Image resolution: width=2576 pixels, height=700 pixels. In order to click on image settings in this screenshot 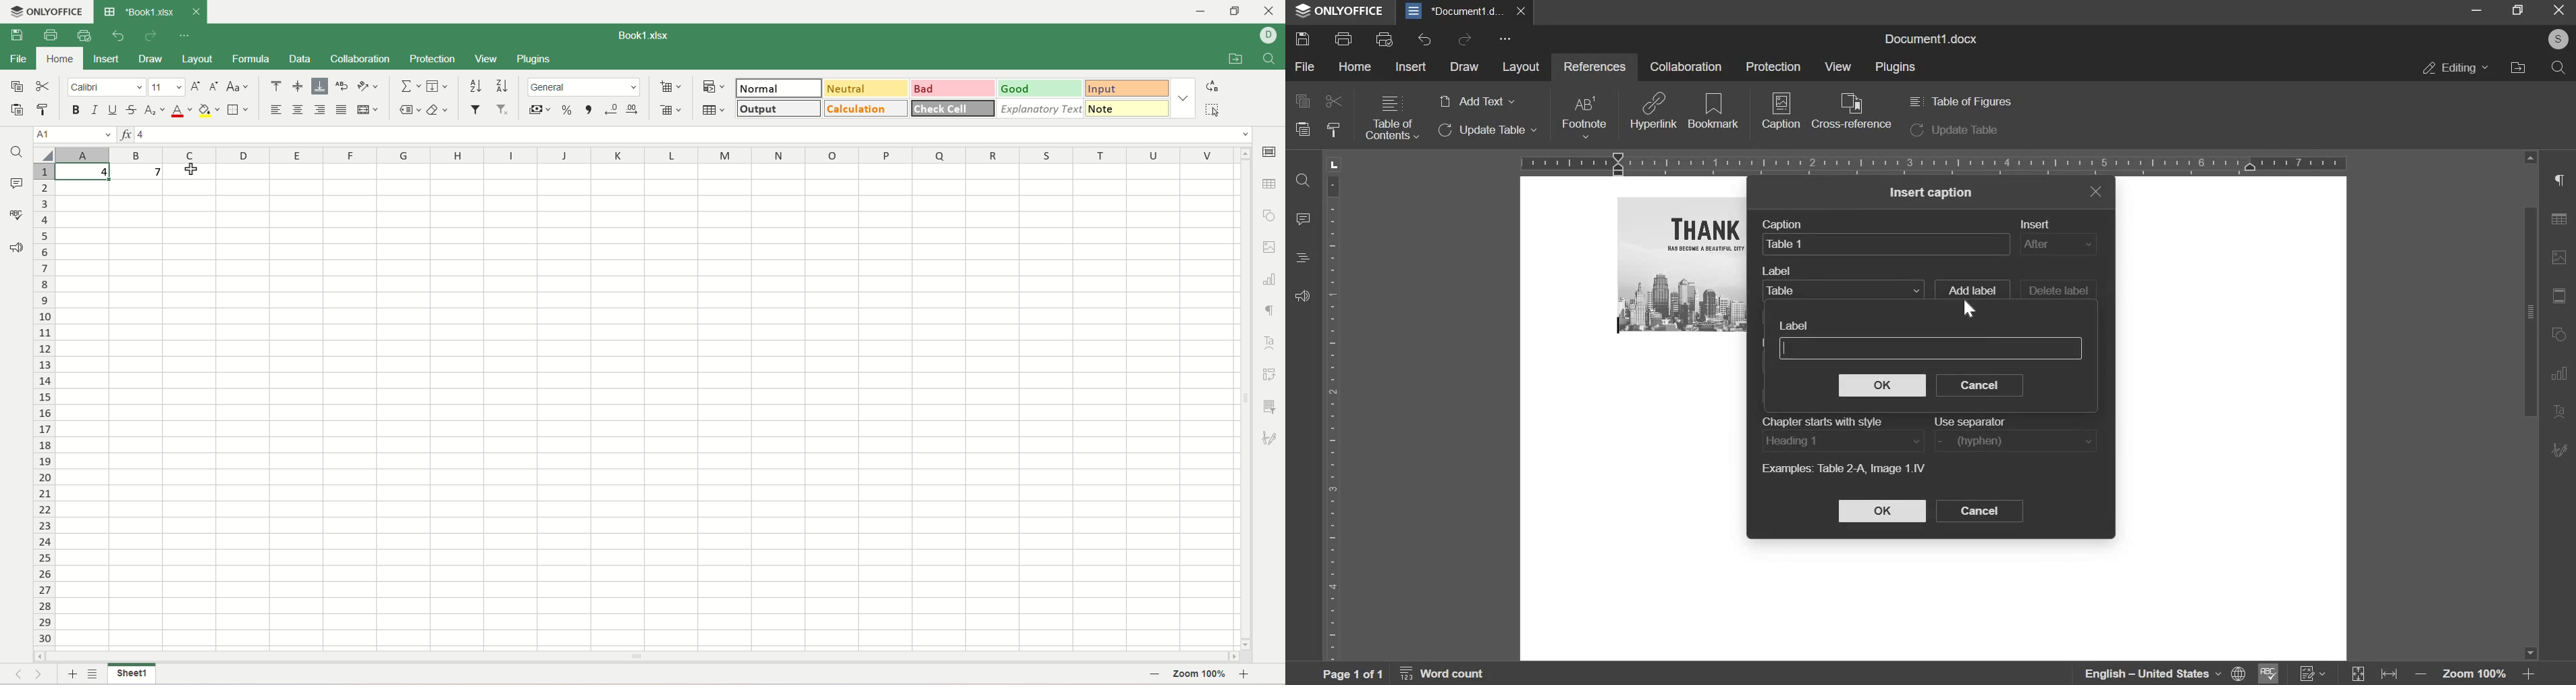, I will do `click(1271, 248)`.